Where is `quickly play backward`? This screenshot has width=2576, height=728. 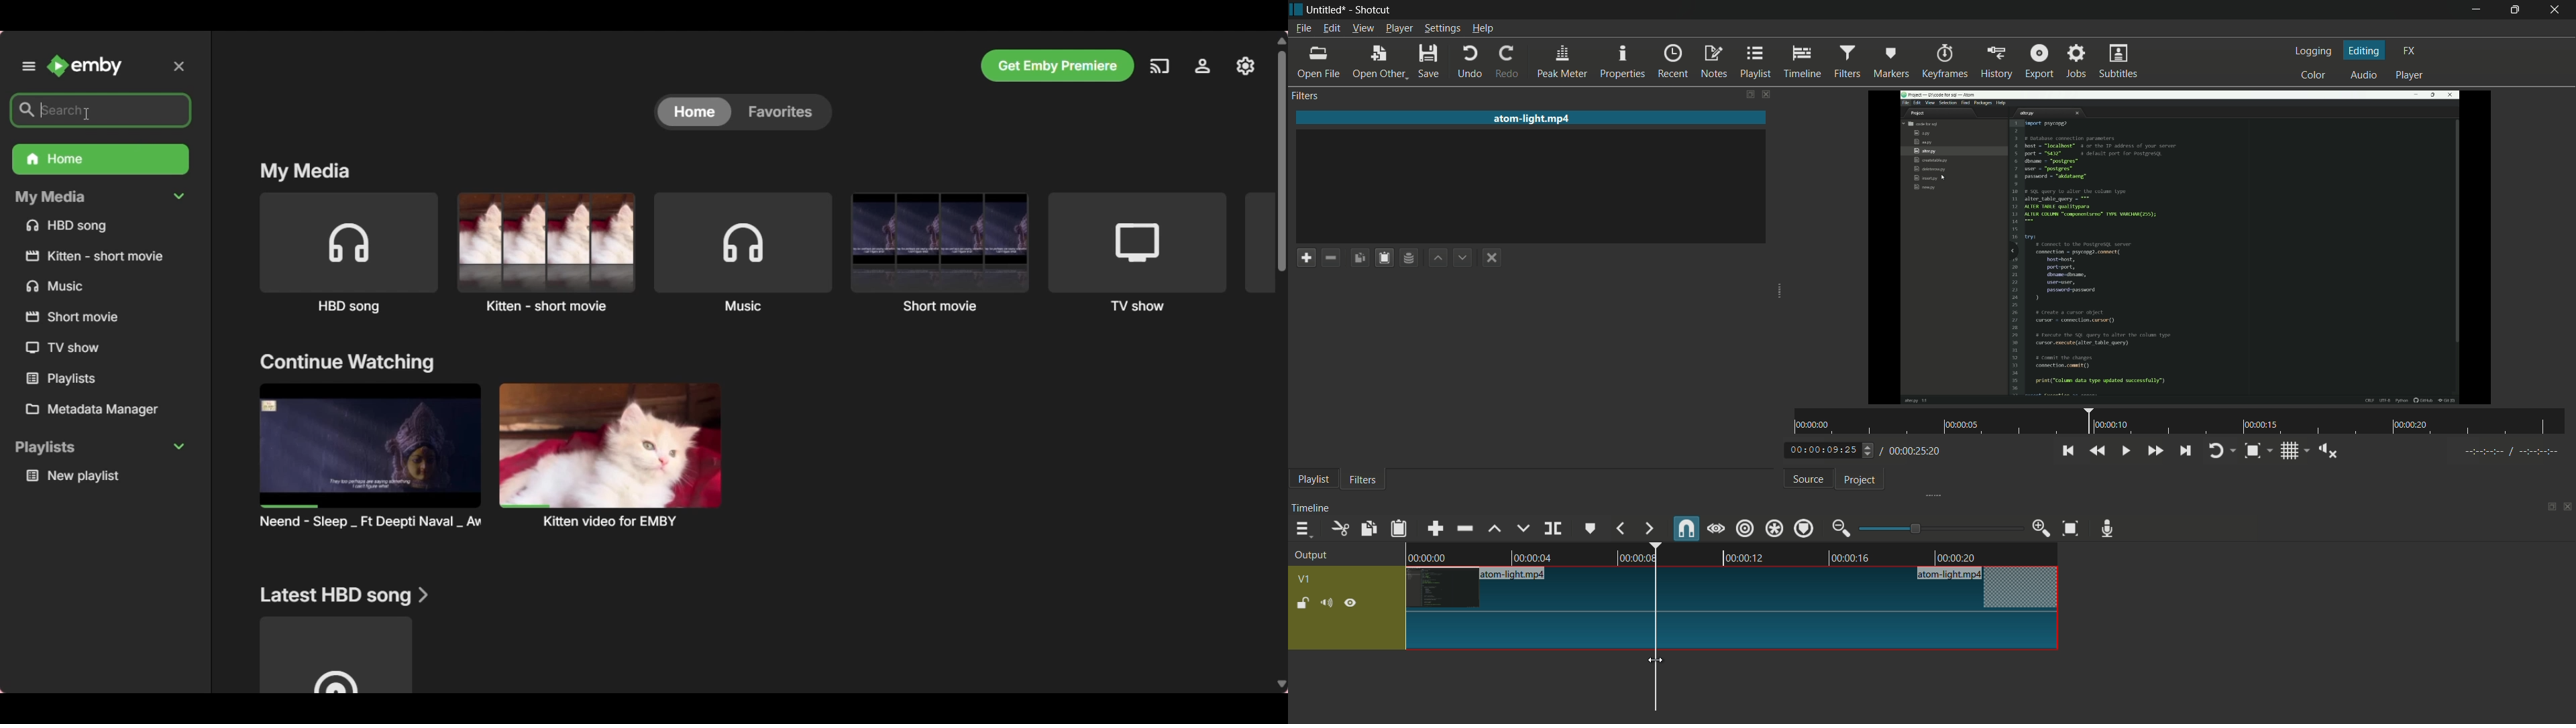
quickly play backward is located at coordinates (2098, 450).